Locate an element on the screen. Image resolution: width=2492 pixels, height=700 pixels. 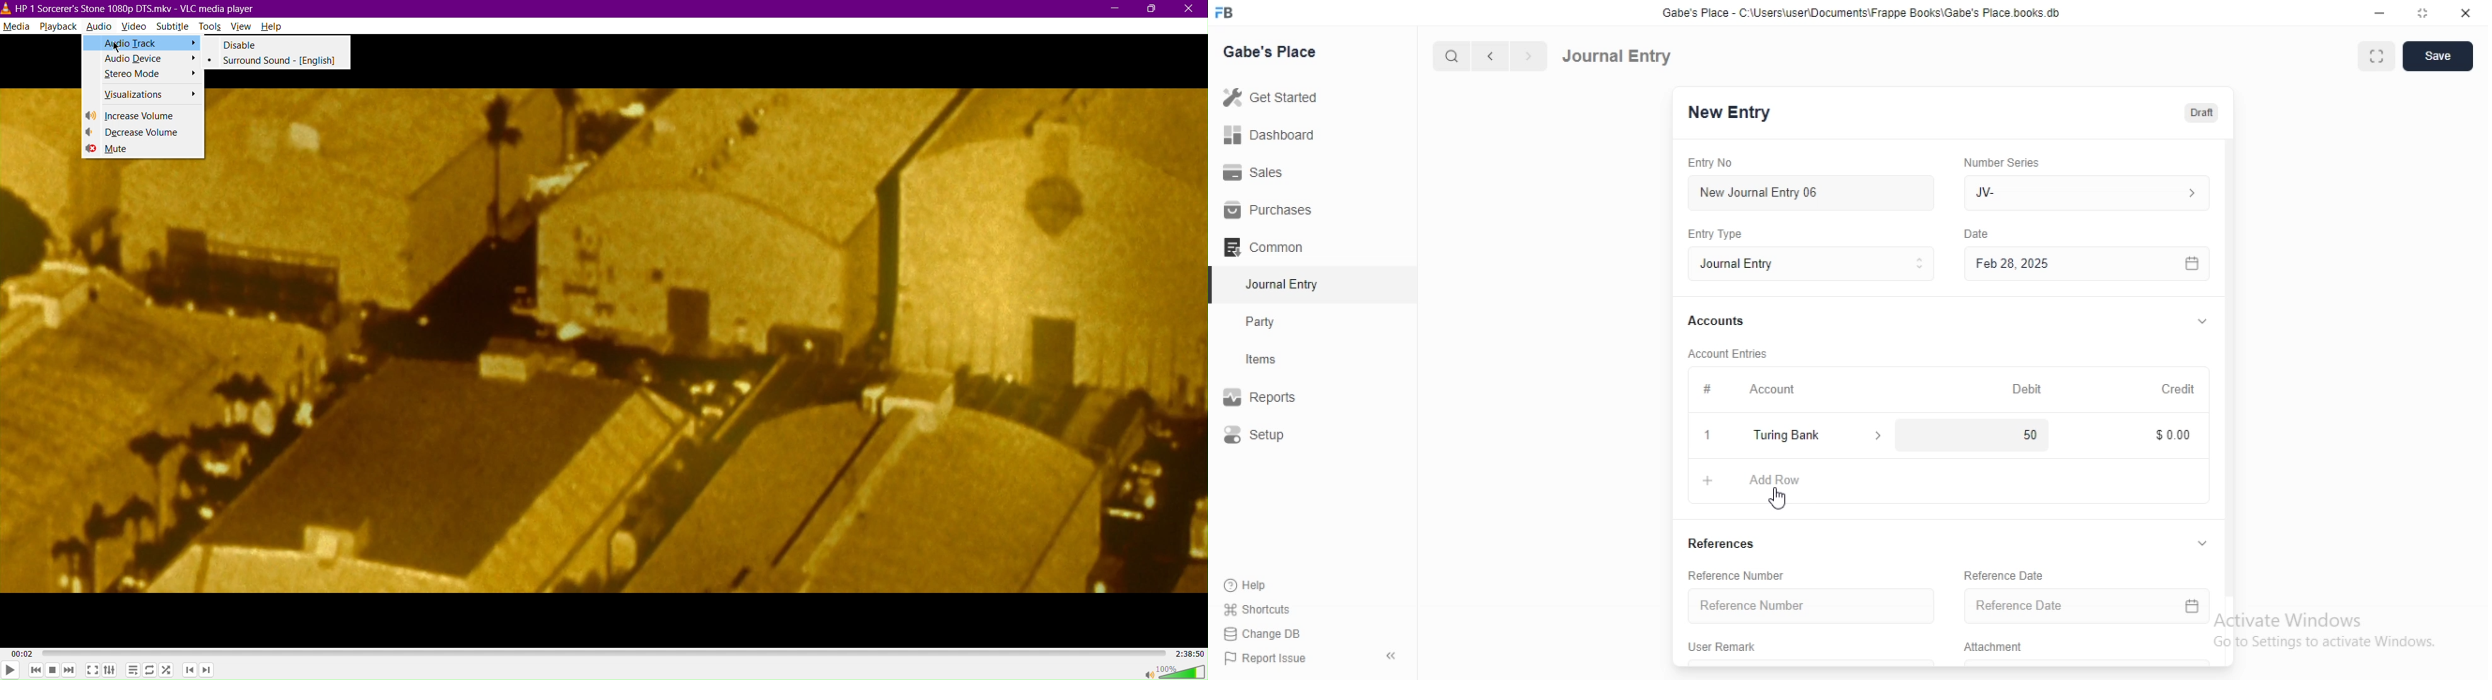
‘Help is located at coordinates (1269, 585).